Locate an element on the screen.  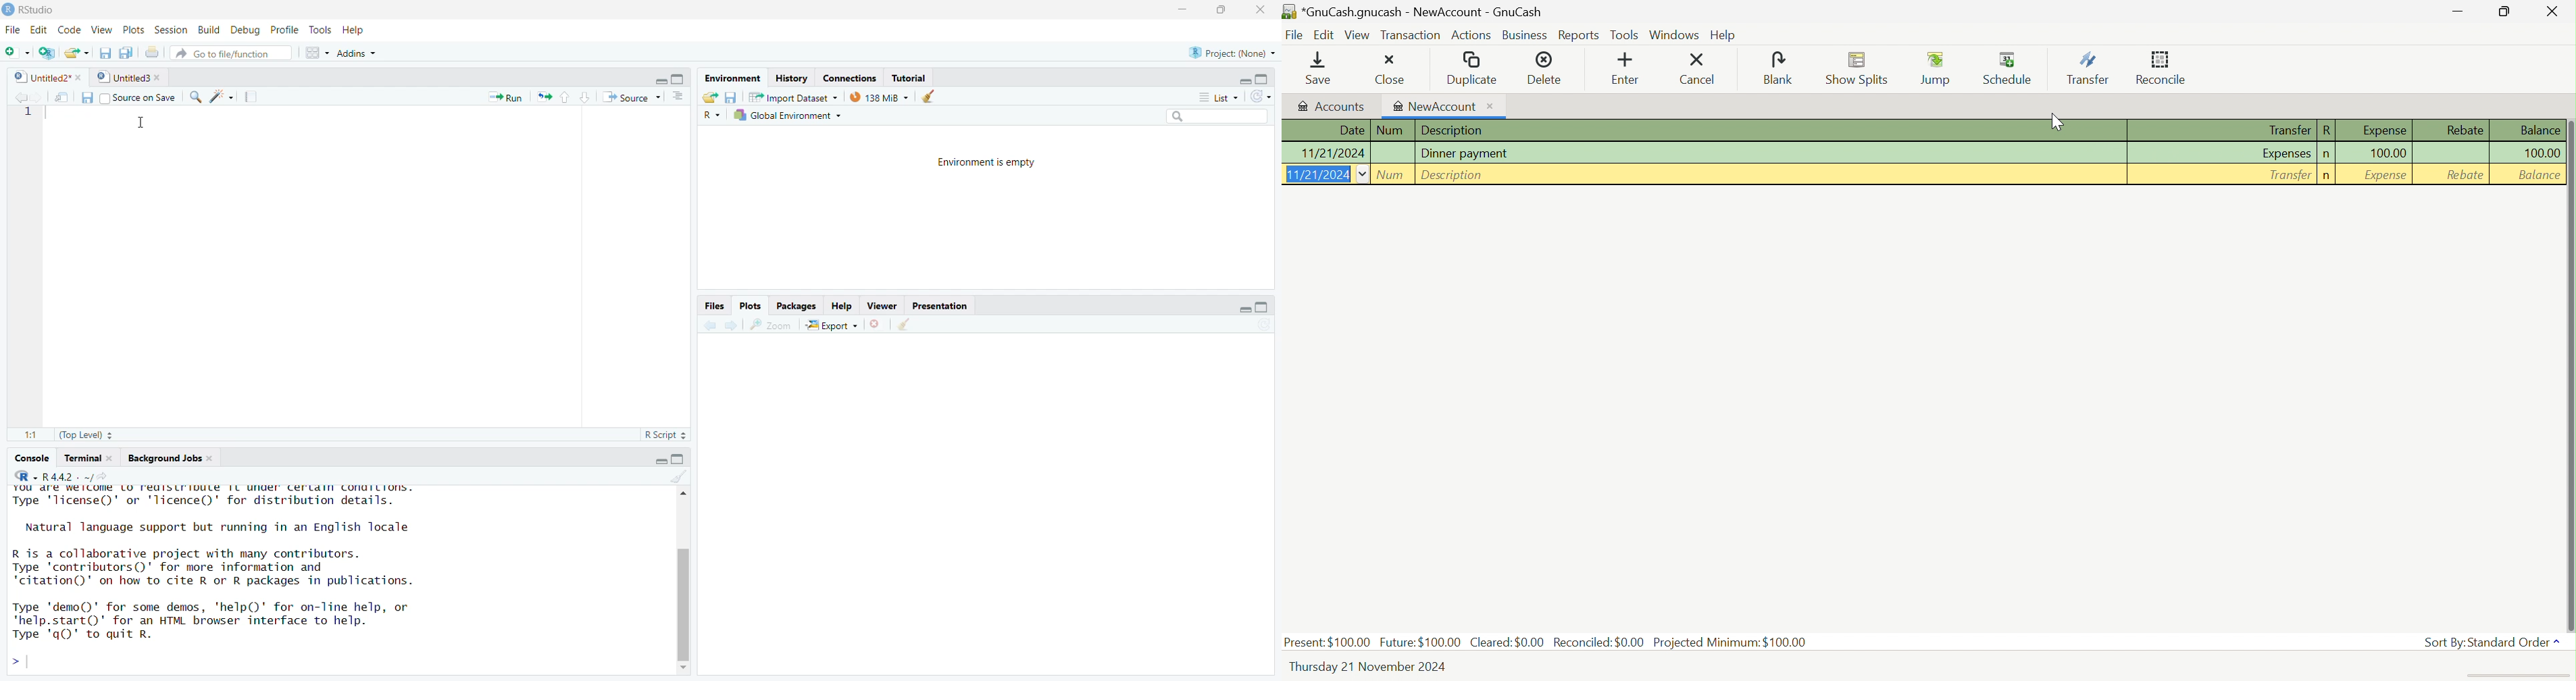
ts Session is located at coordinates (170, 29).